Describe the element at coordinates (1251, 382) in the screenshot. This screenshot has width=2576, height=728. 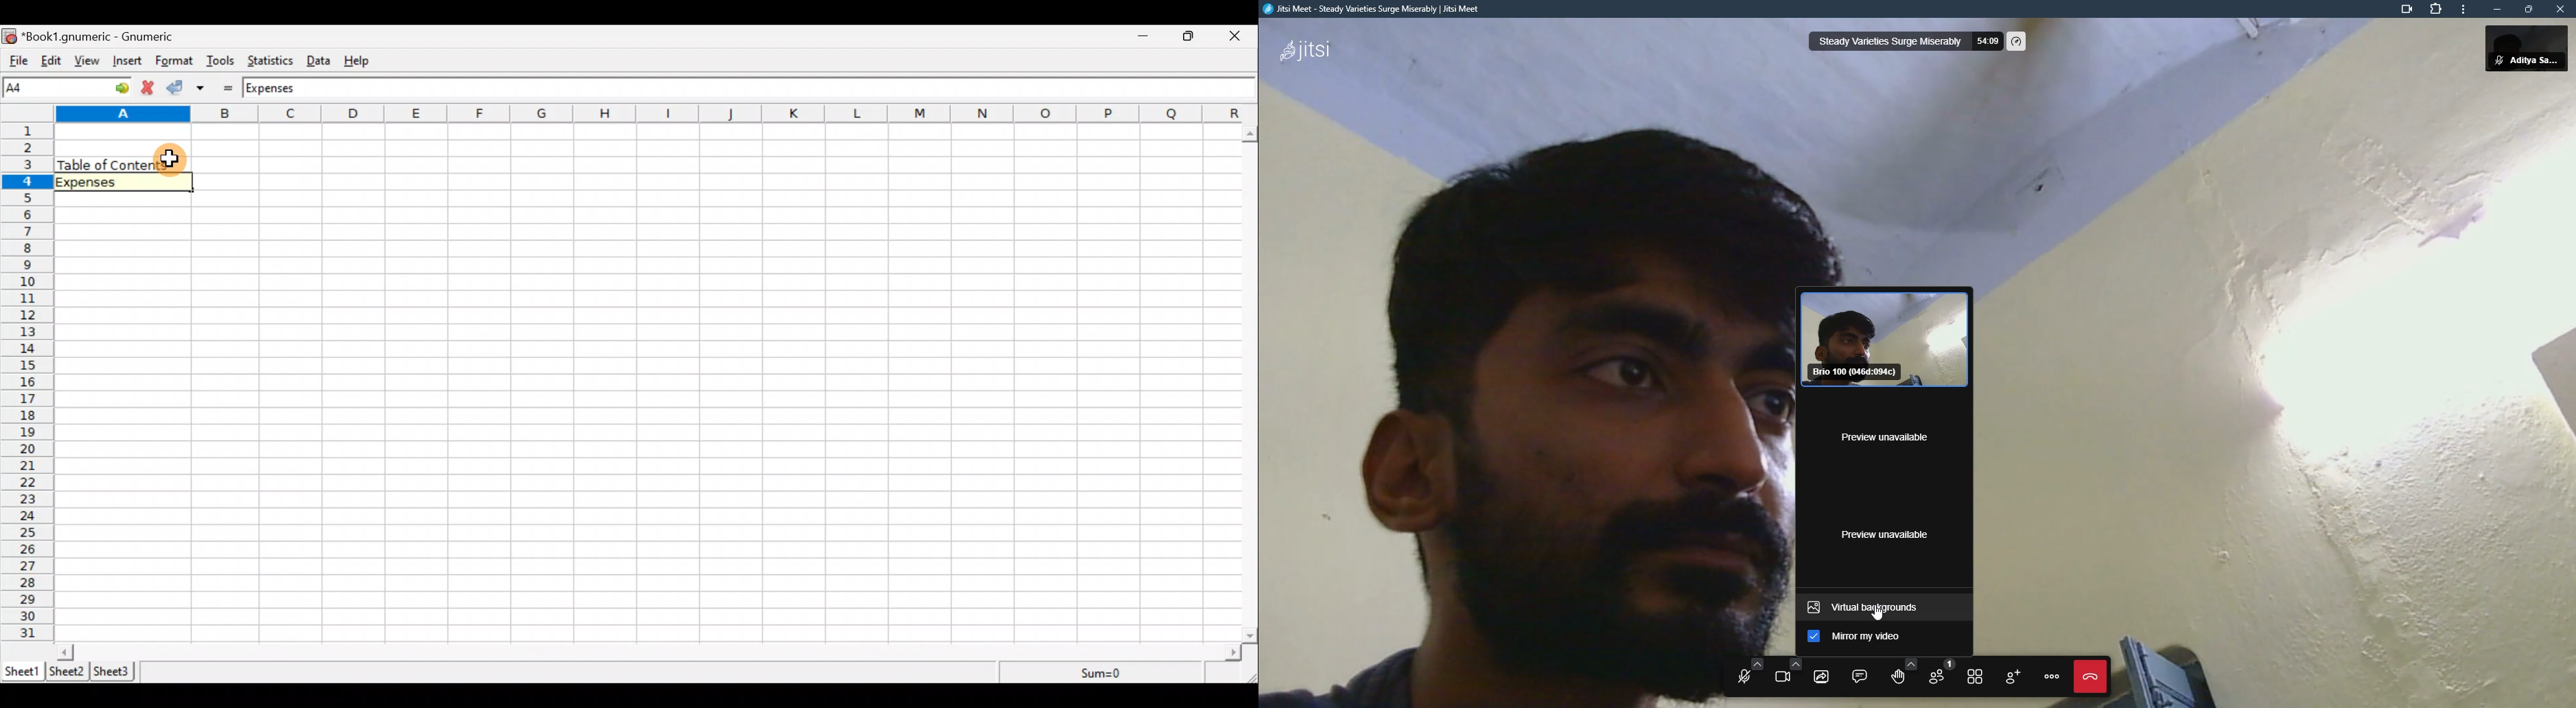
I see `Scroll bar` at that location.